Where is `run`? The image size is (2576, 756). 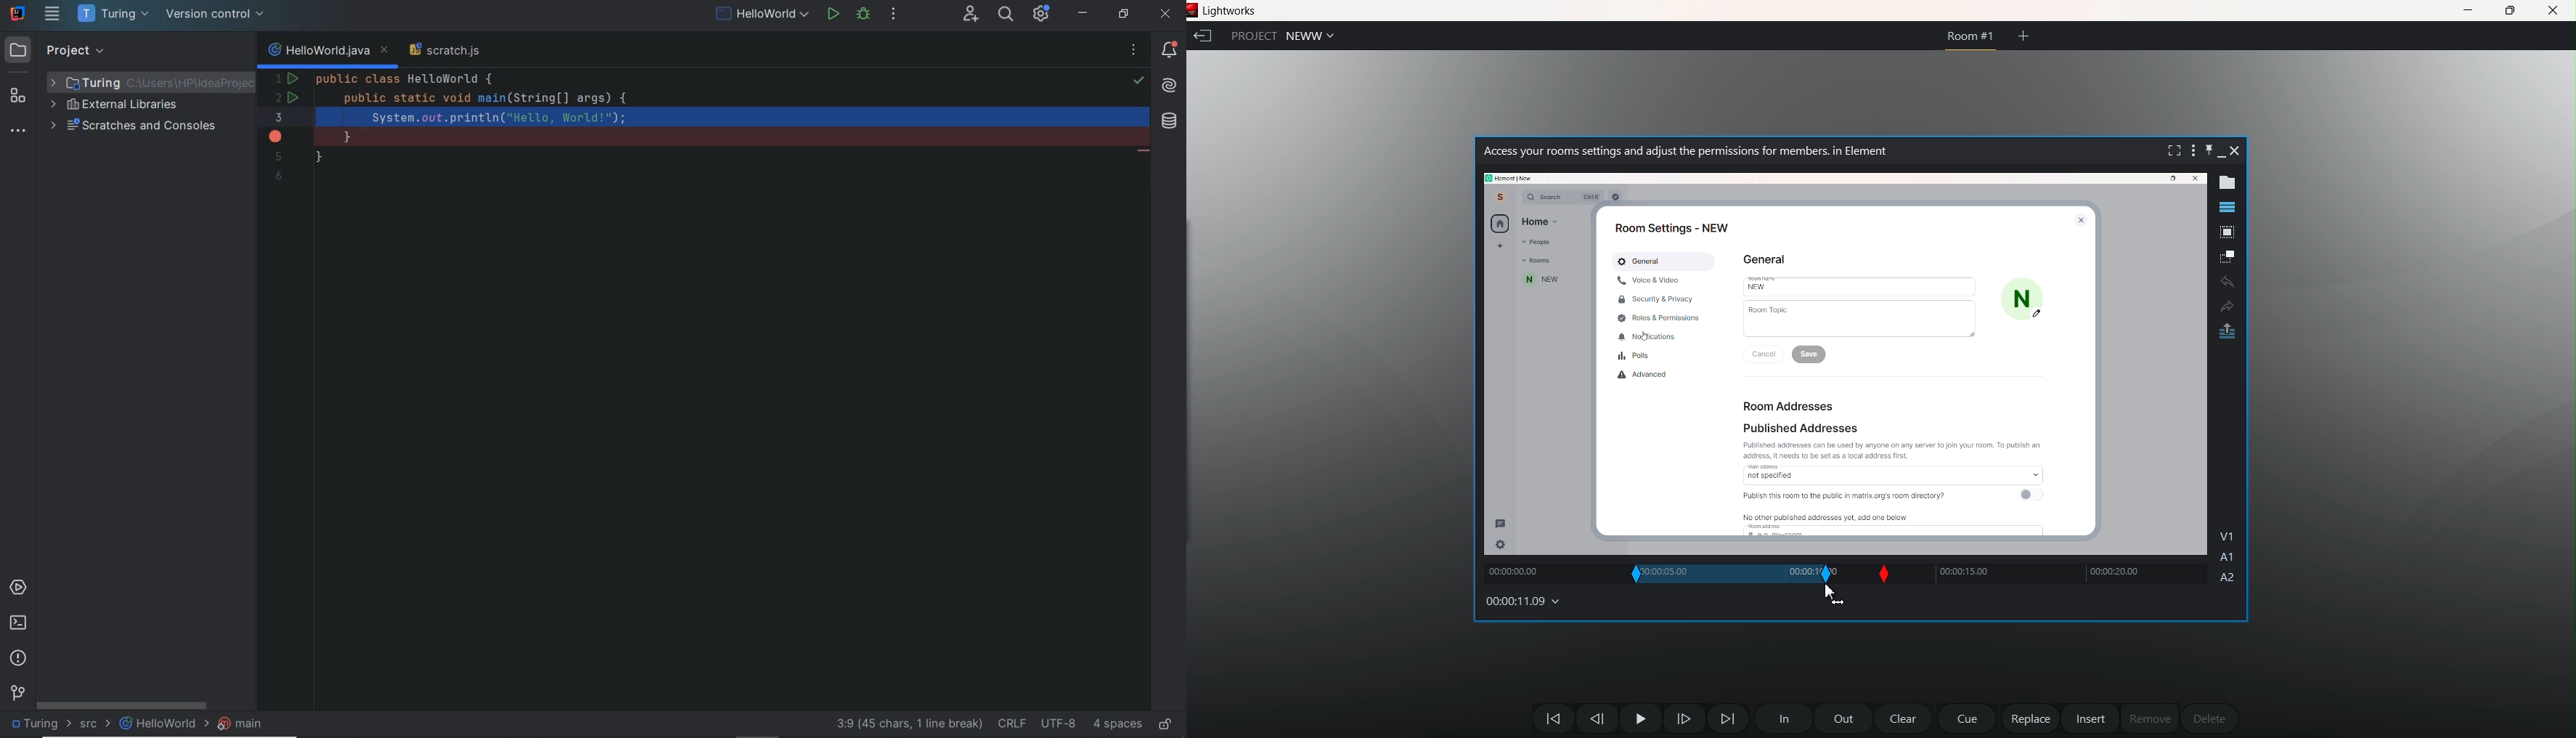 run is located at coordinates (833, 14).